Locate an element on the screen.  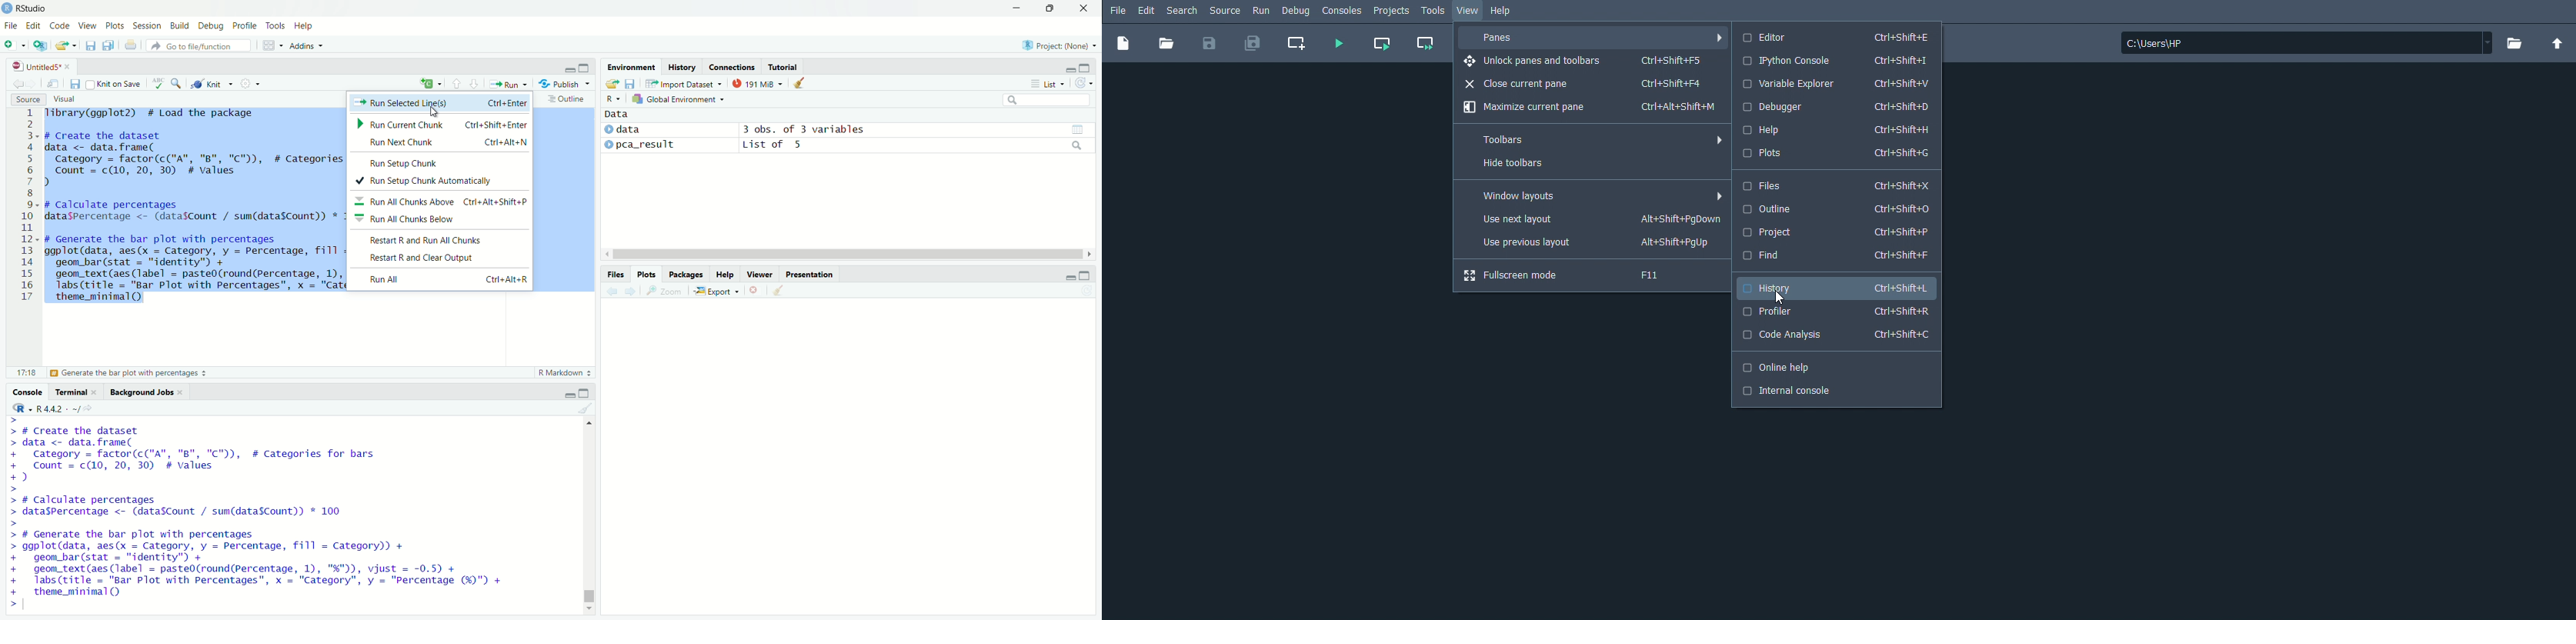
list view is located at coordinates (1047, 84).